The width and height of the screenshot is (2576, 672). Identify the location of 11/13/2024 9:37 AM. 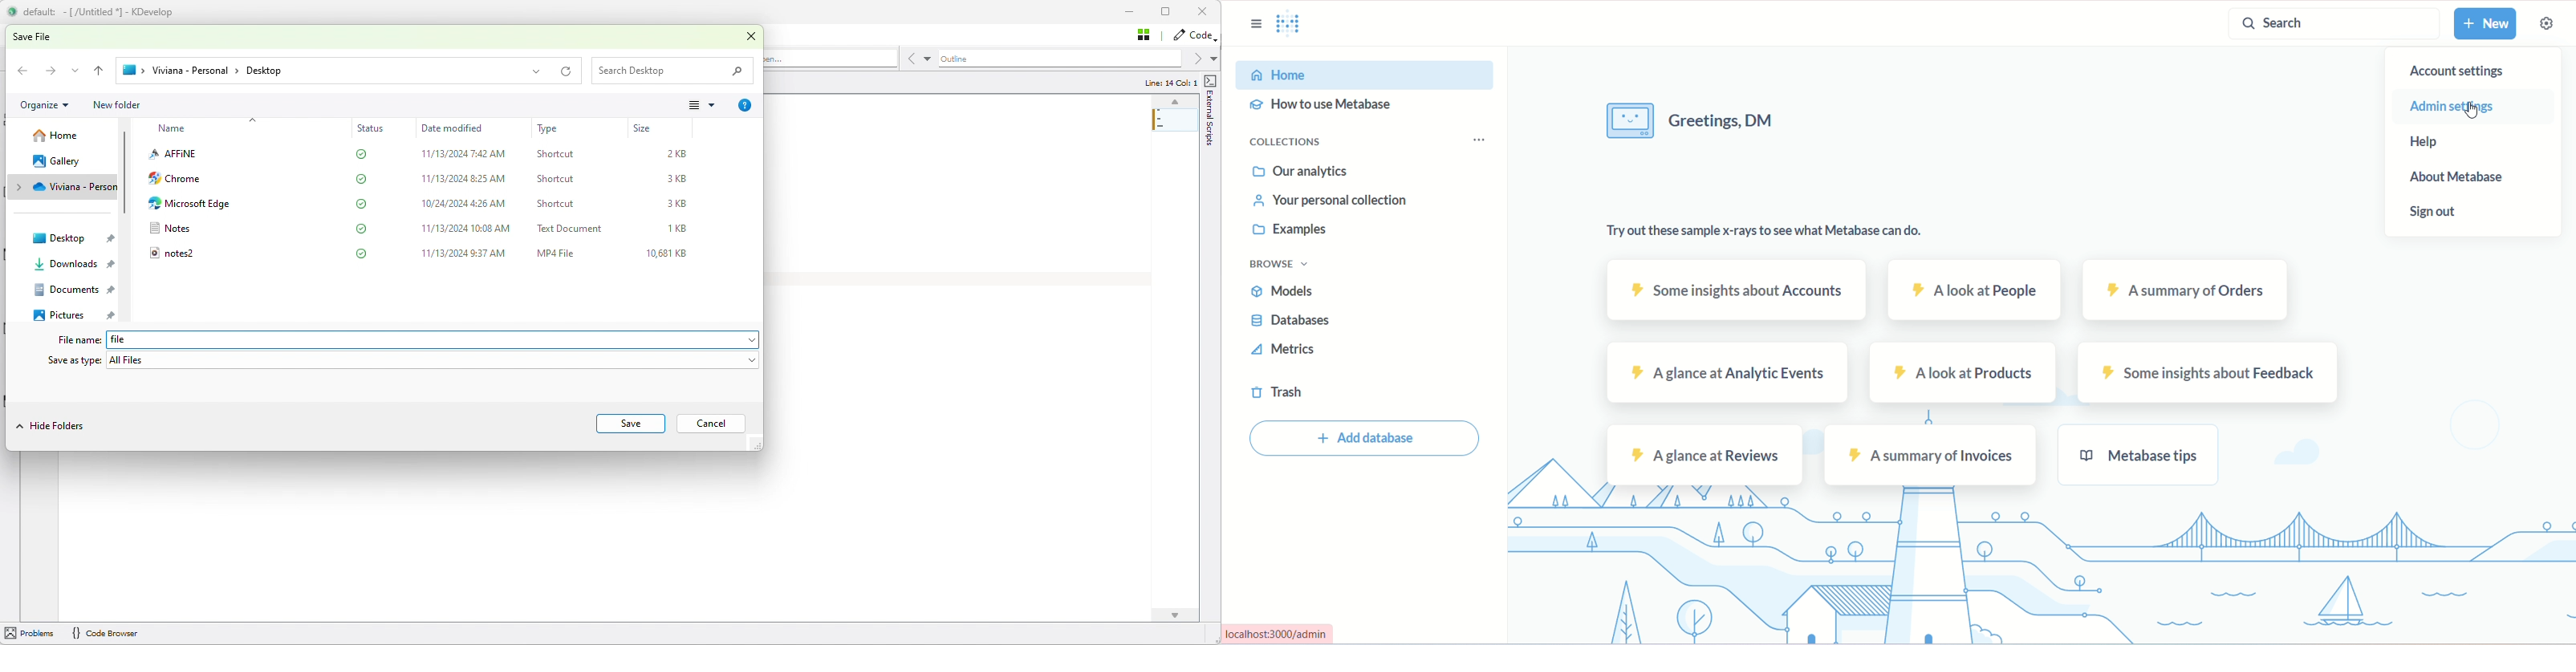
(466, 254).